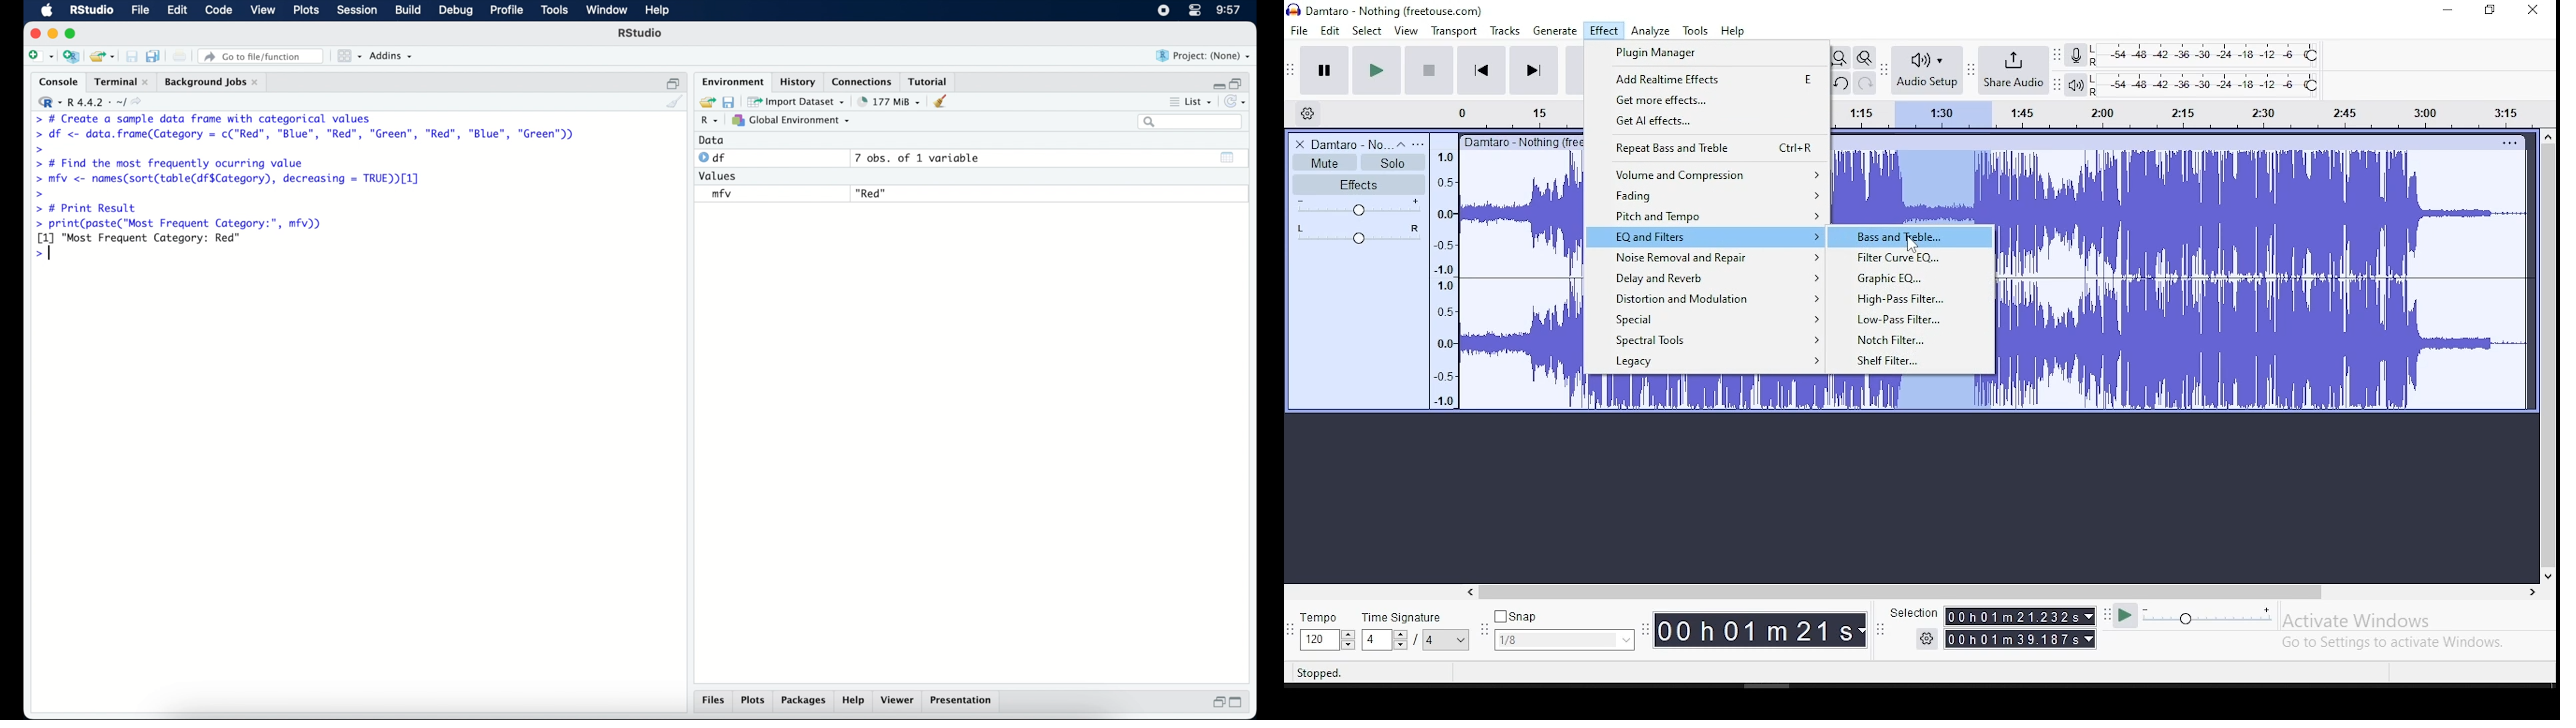 The width and height of the screenshot is (2576, 728). What do you see at coordinates (2531, 592) in the screenshot?
I see `right` at bounding box center [2531, 592].